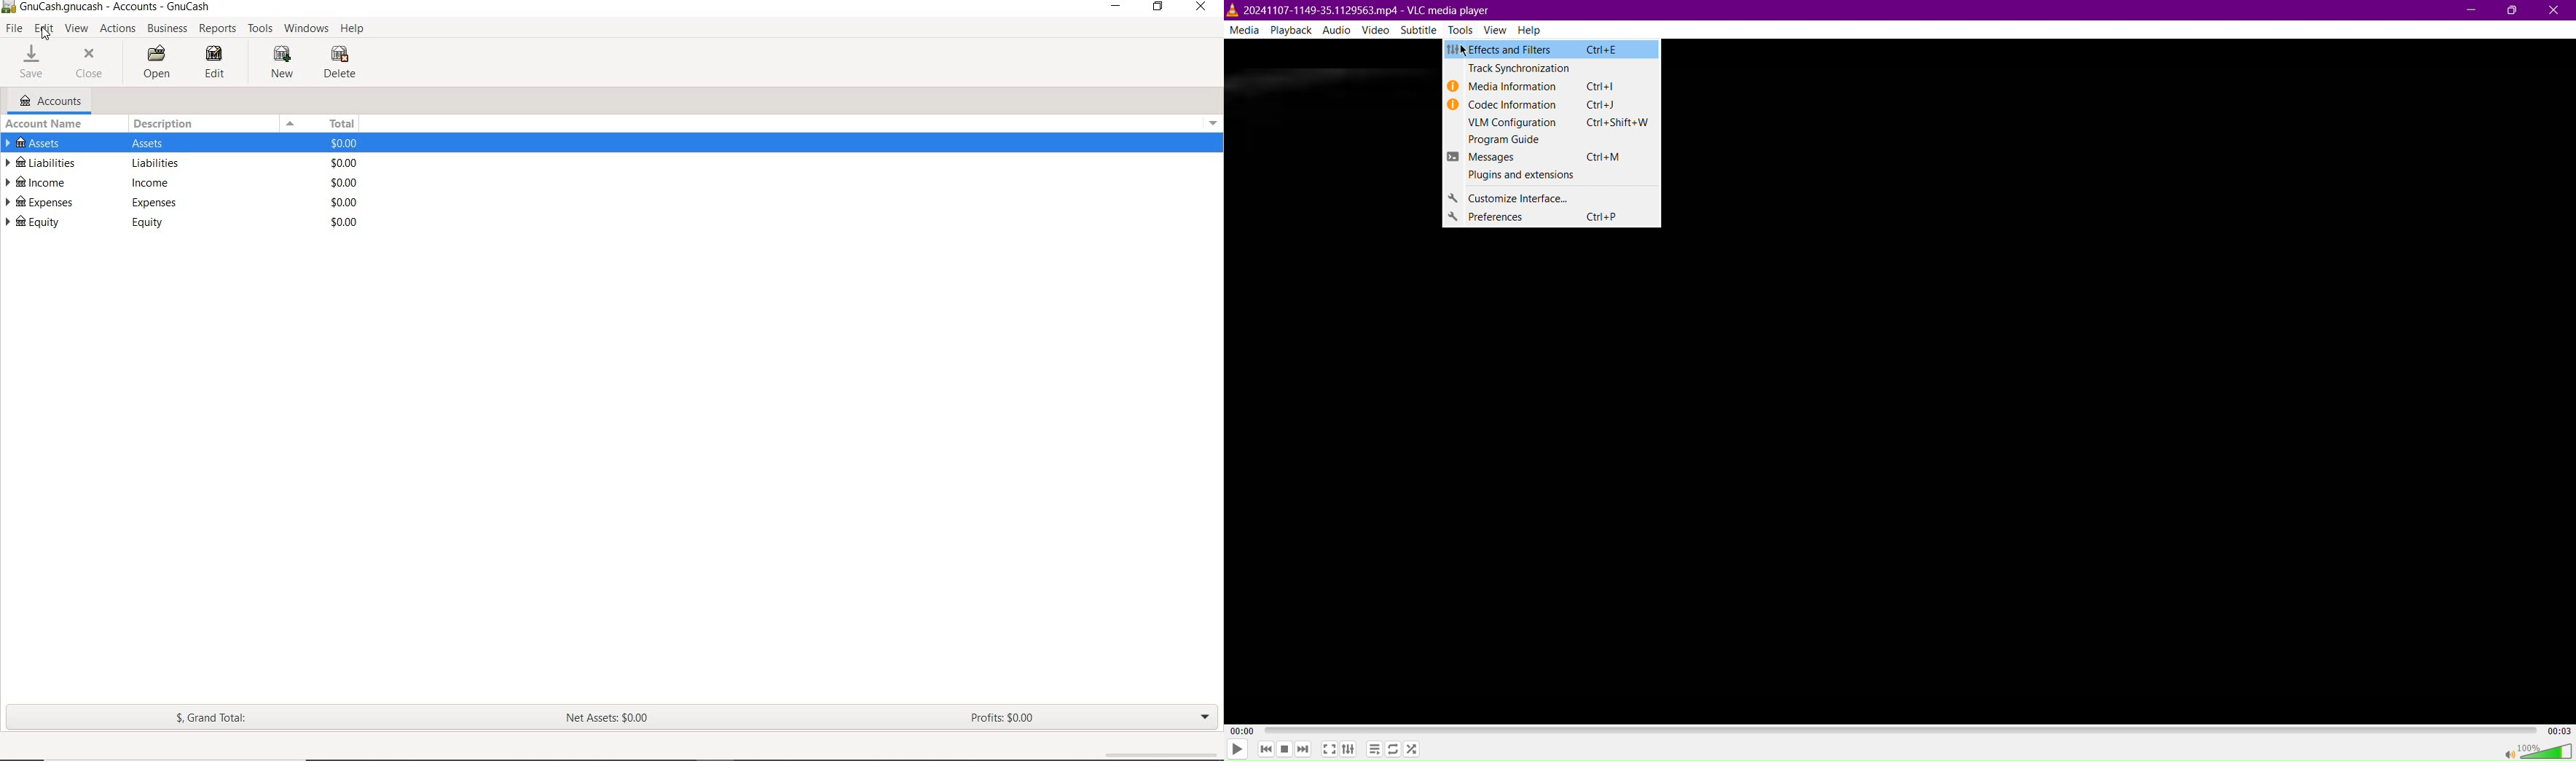 The height and width of the screenshot is (784, 2576). What do you see at coordinates (1211, 121) in the screenshot?
I see `expand` at bounding box center [1211, 121].